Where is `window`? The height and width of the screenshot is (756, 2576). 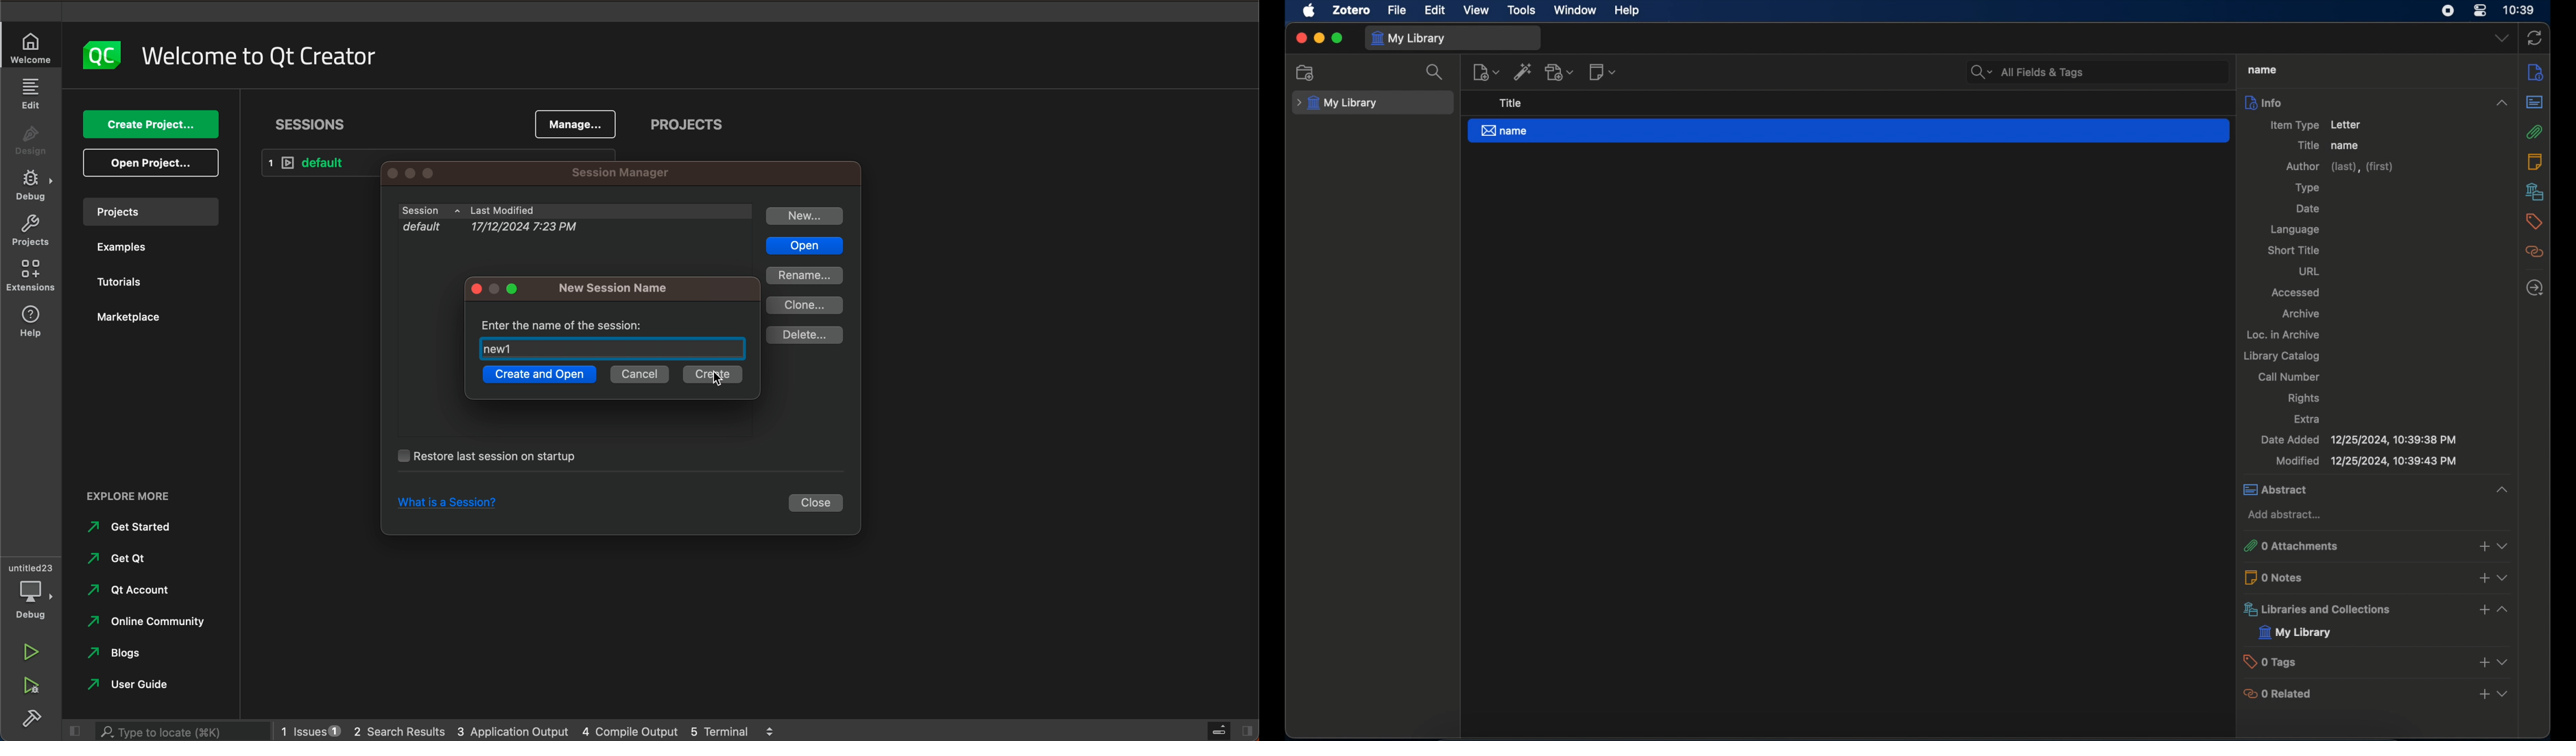 window is located at coordinates (1575, 10).